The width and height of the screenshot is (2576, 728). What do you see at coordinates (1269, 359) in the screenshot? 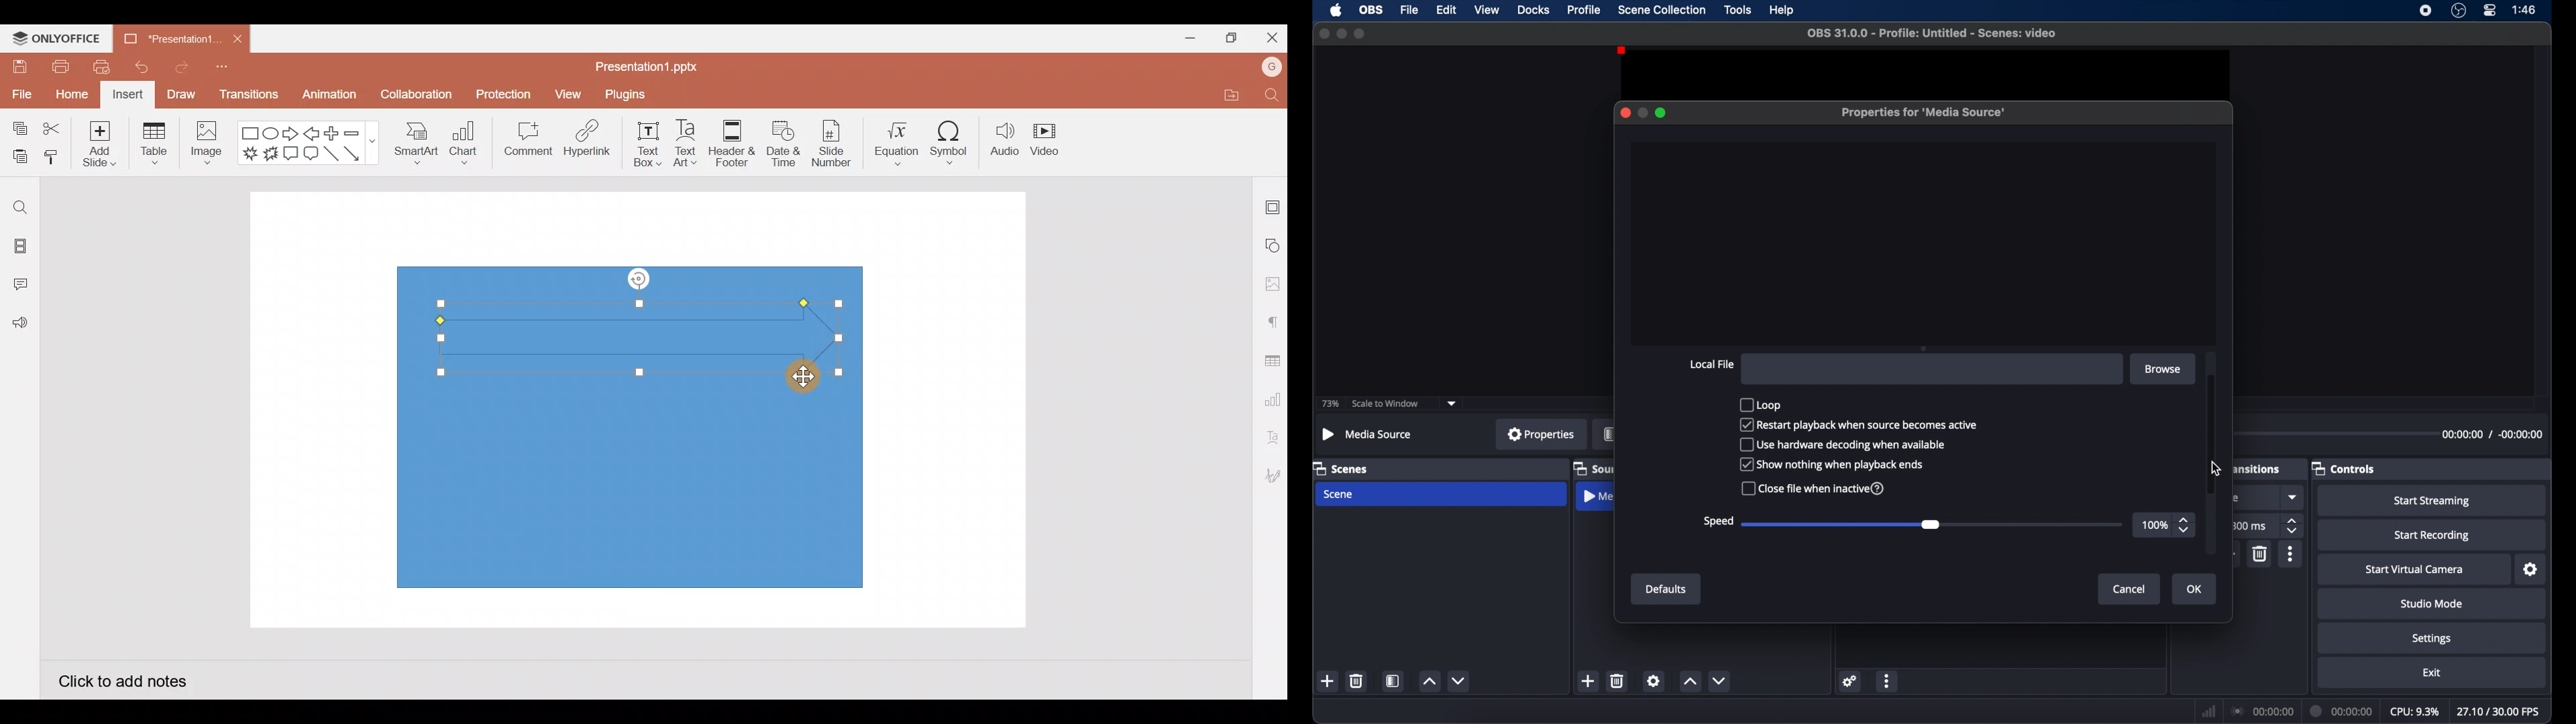
I see `Table settings` at bounding box center [1269, 359].